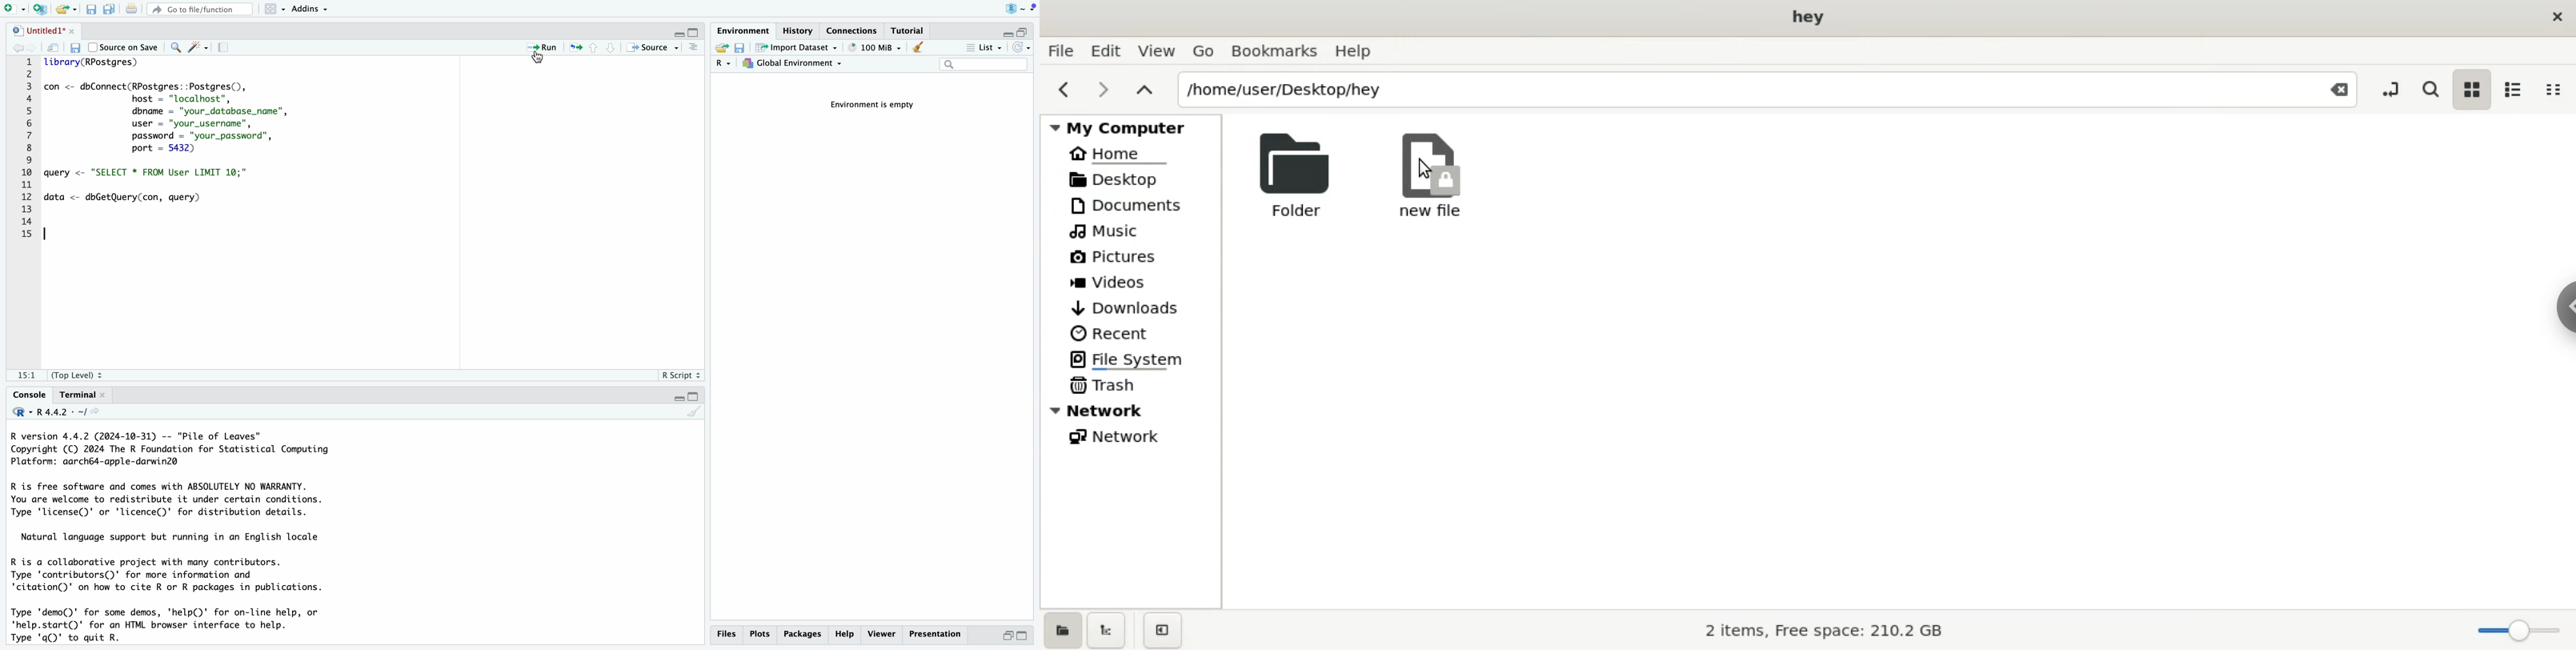 This screenshot has width=2576, height=672. What do you see at coordinates (1004, 8) in the screenshot?
I see `R logo` at bounding box center [1004, 8].